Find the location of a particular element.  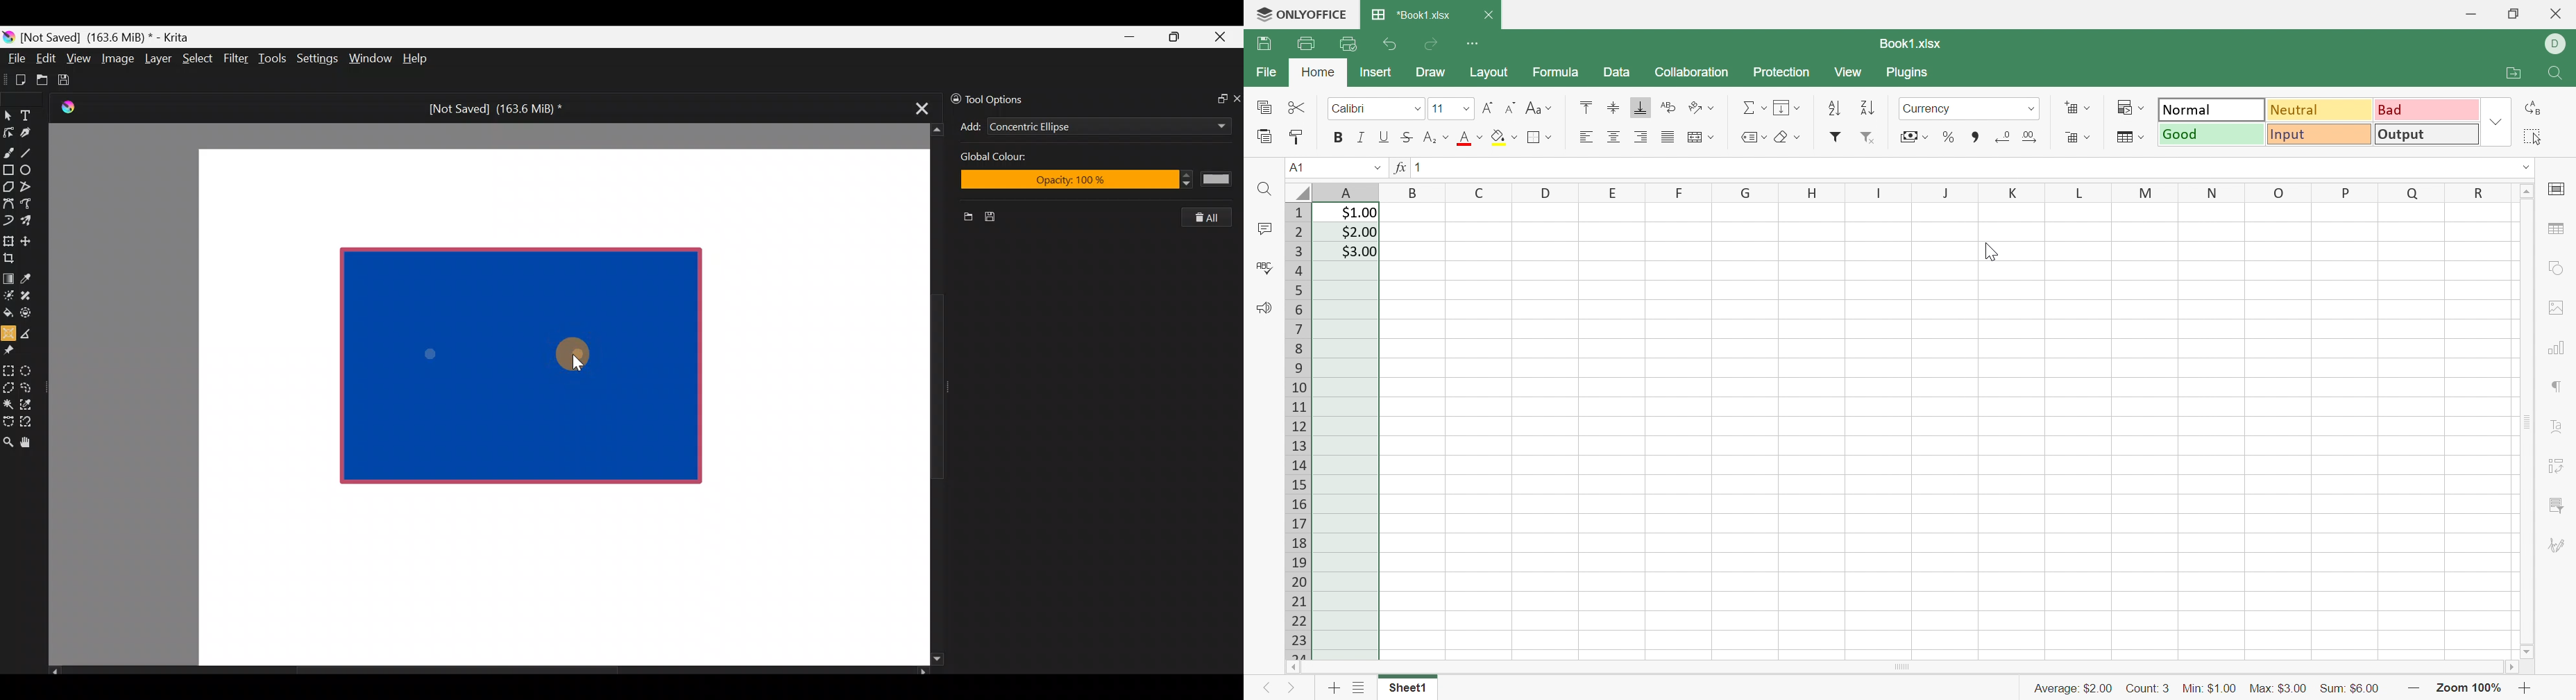

Zoom 100% is located at coordinates (2467, 690).